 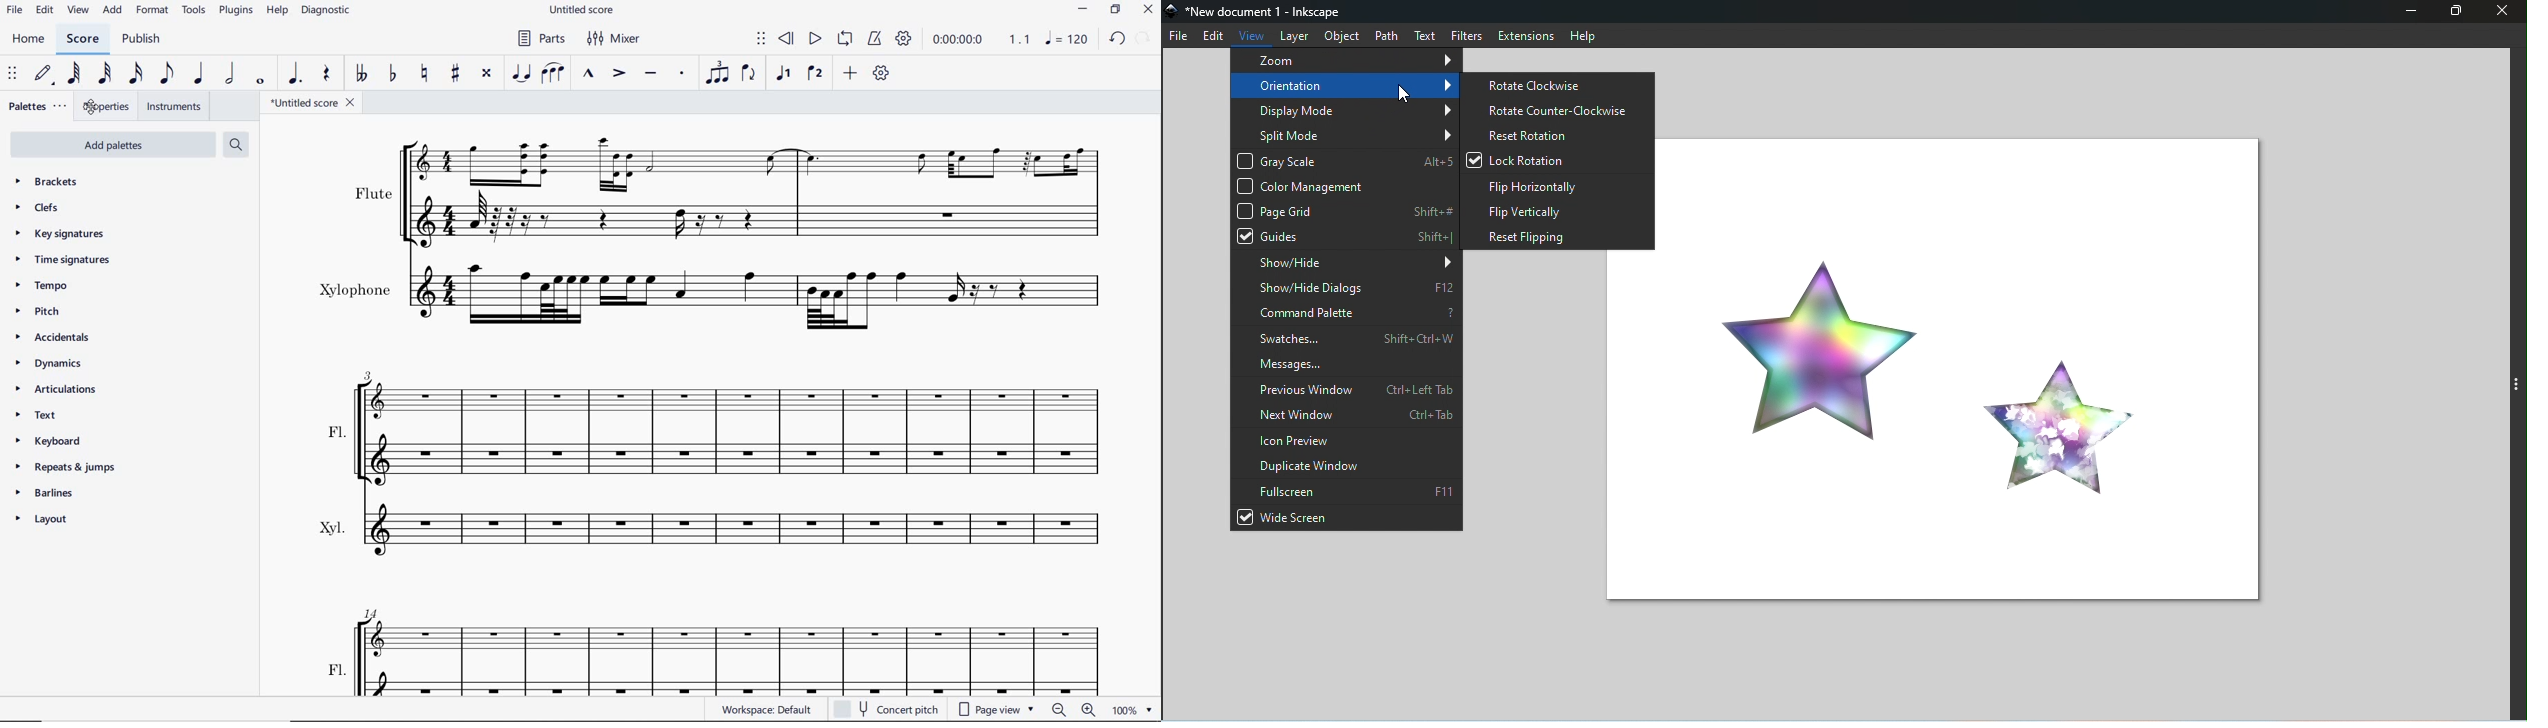 I want to click on Gray scale, so click(x=1344, y=159).